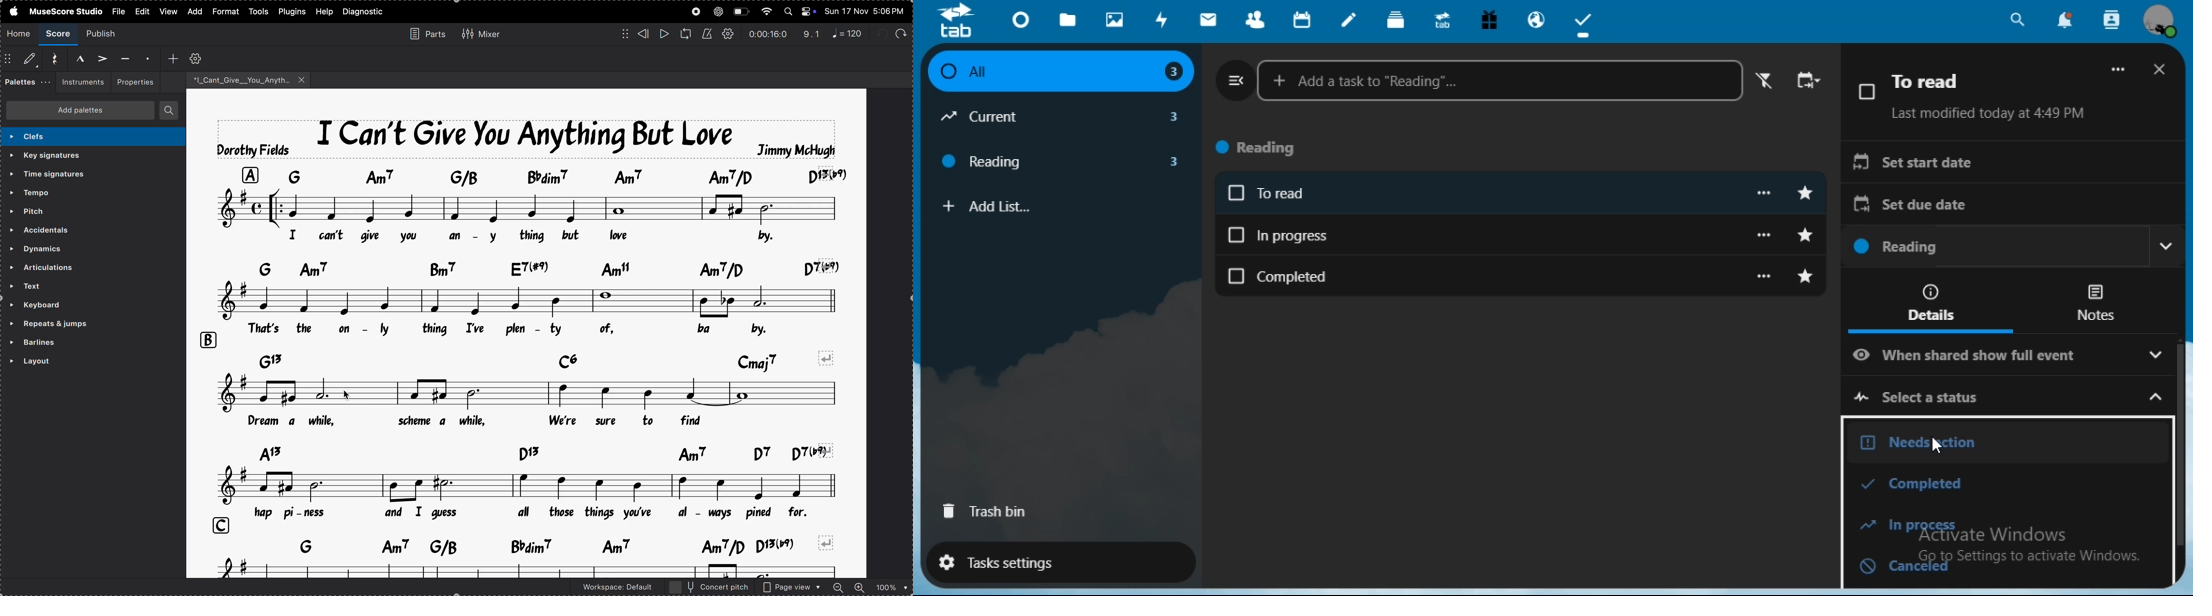 The width and height of the screenshot is (2212, 616). Describe the element at coordinates (134, 81) in the screenshot. I see `properties` at that location.